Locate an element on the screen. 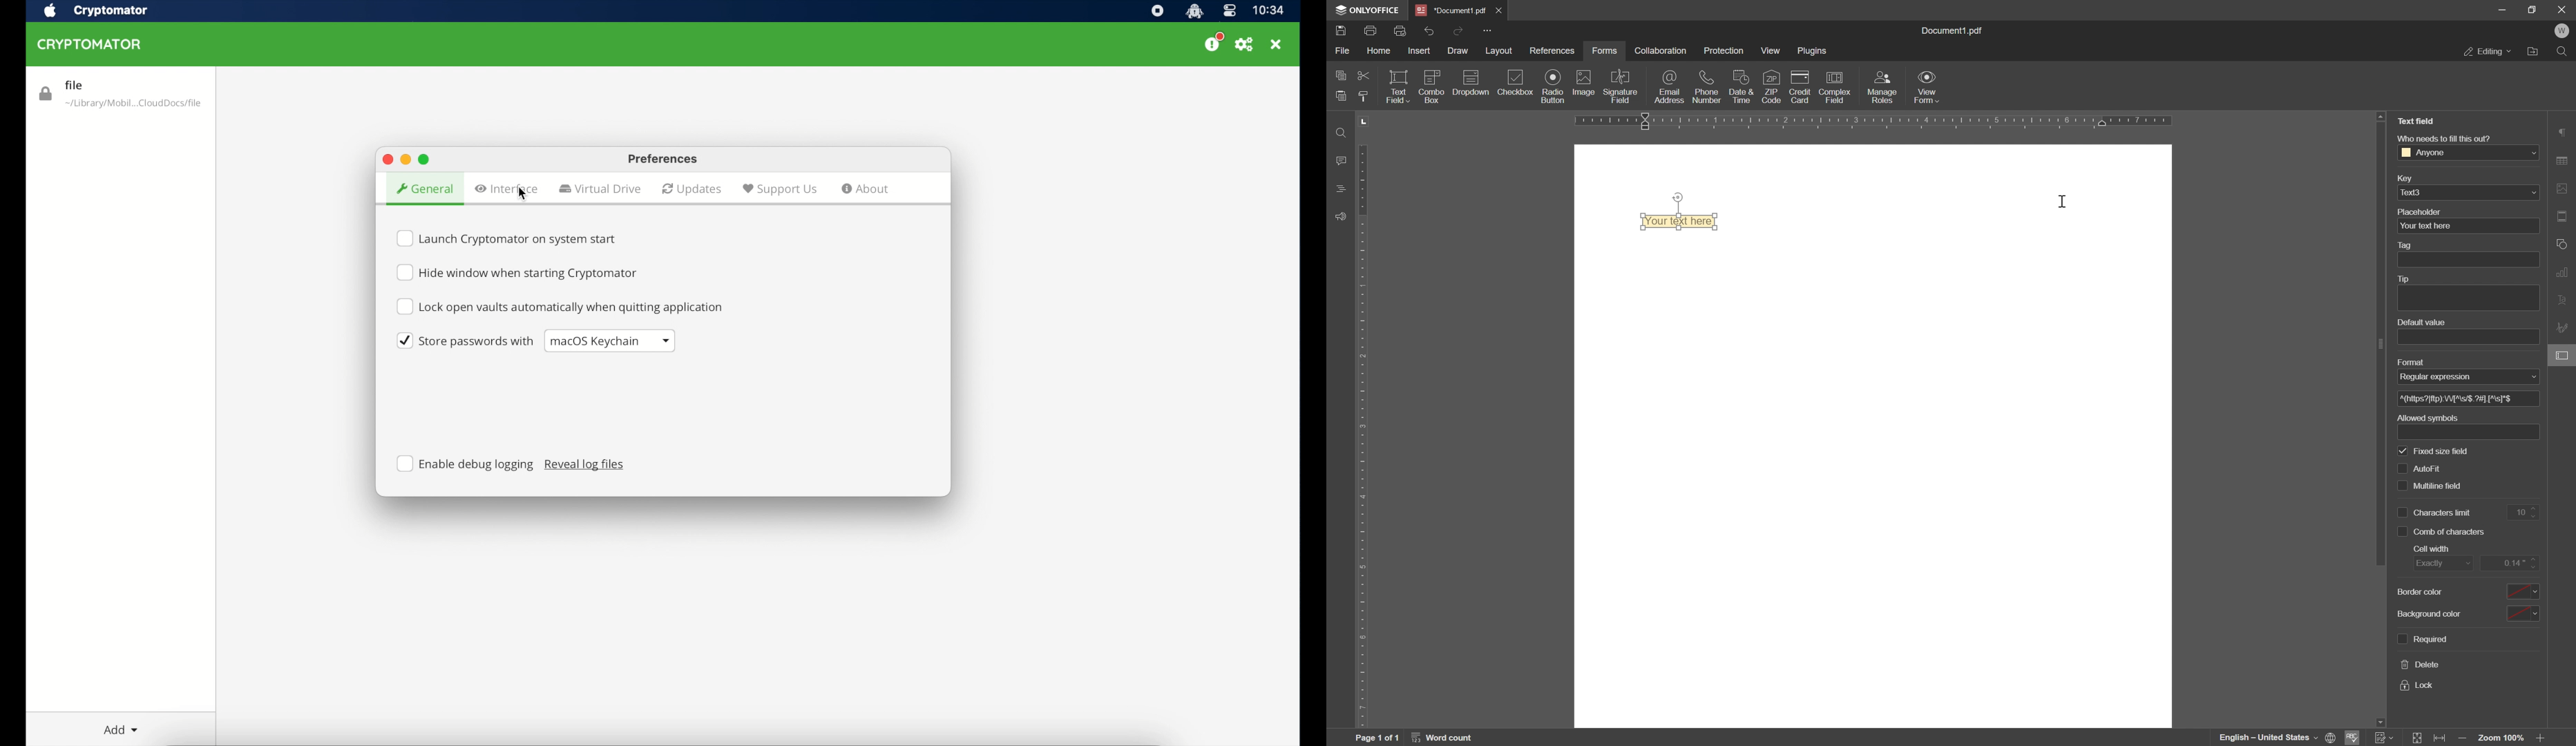 Image resolution: width=2576 pixels, height=756 pixels. file is located at coordinates (1341, 51).